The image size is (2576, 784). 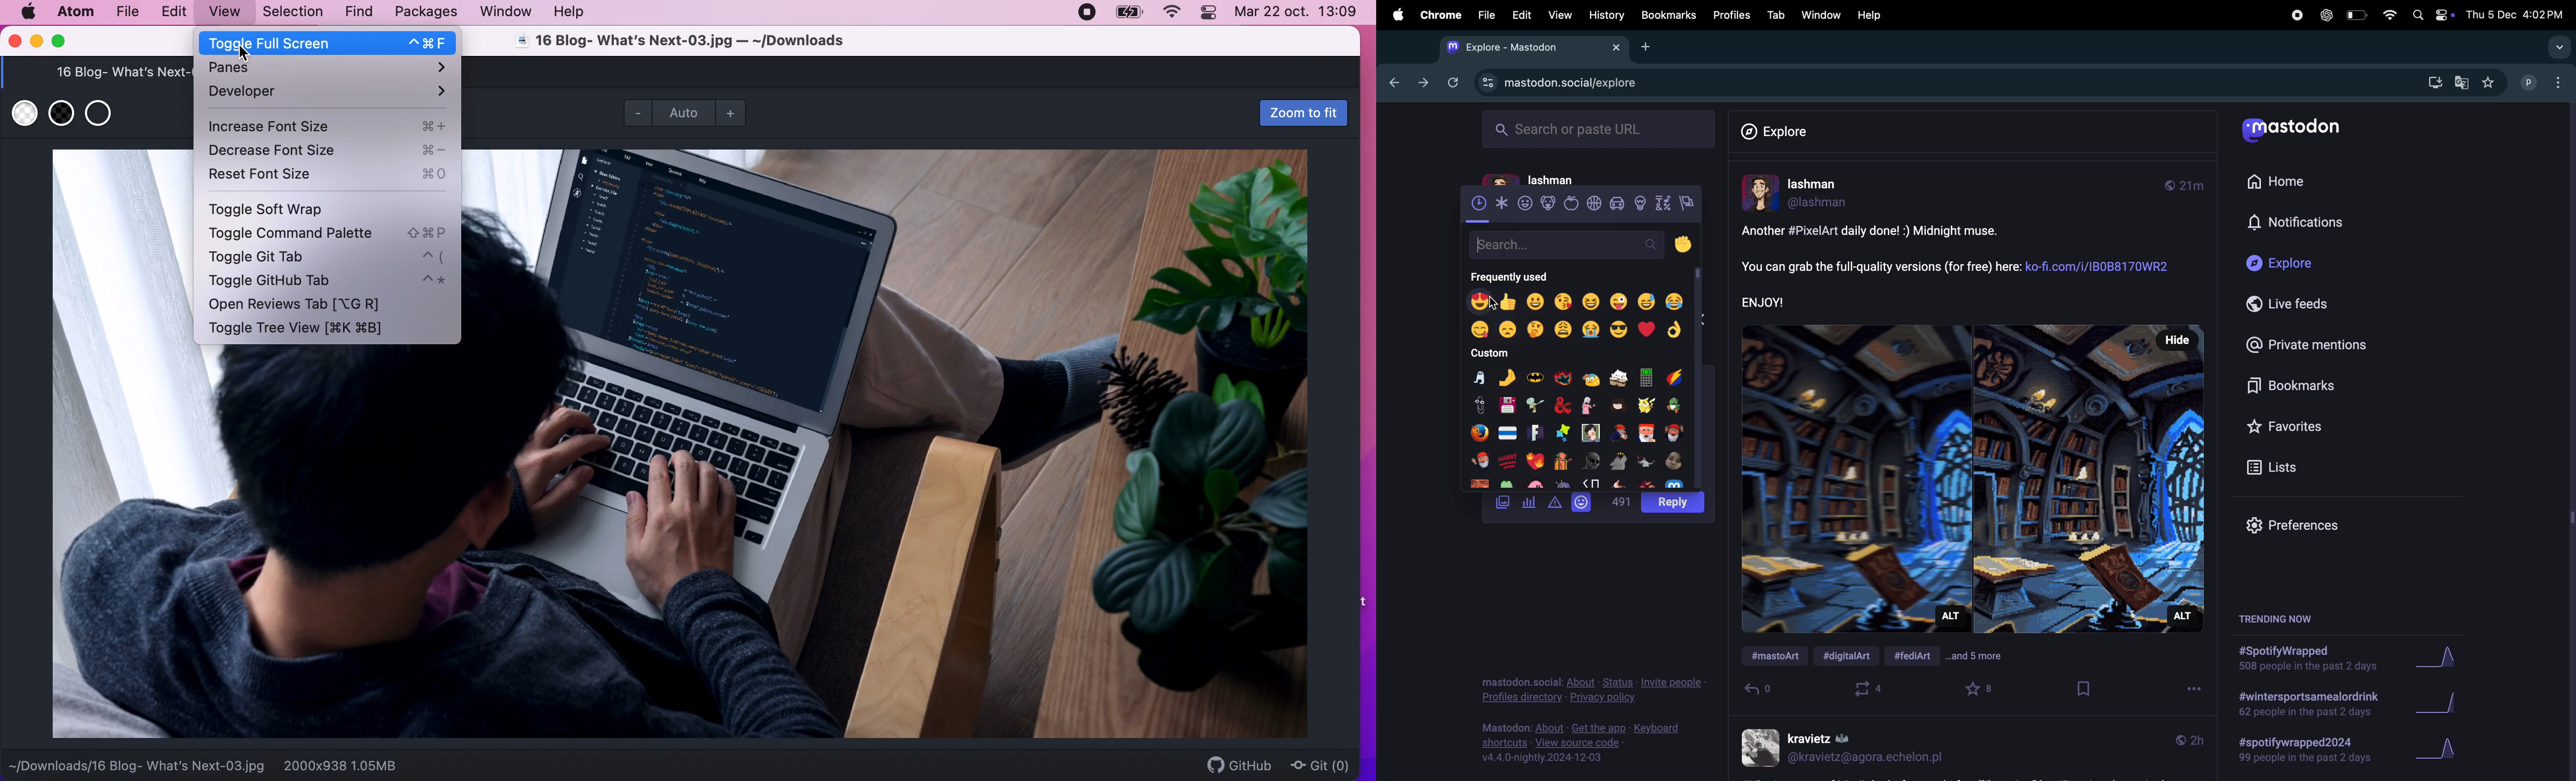 What do you see at coordinates (1126, 13) in the screenshot?
I see `battery` at bounding box center [1126, 13].